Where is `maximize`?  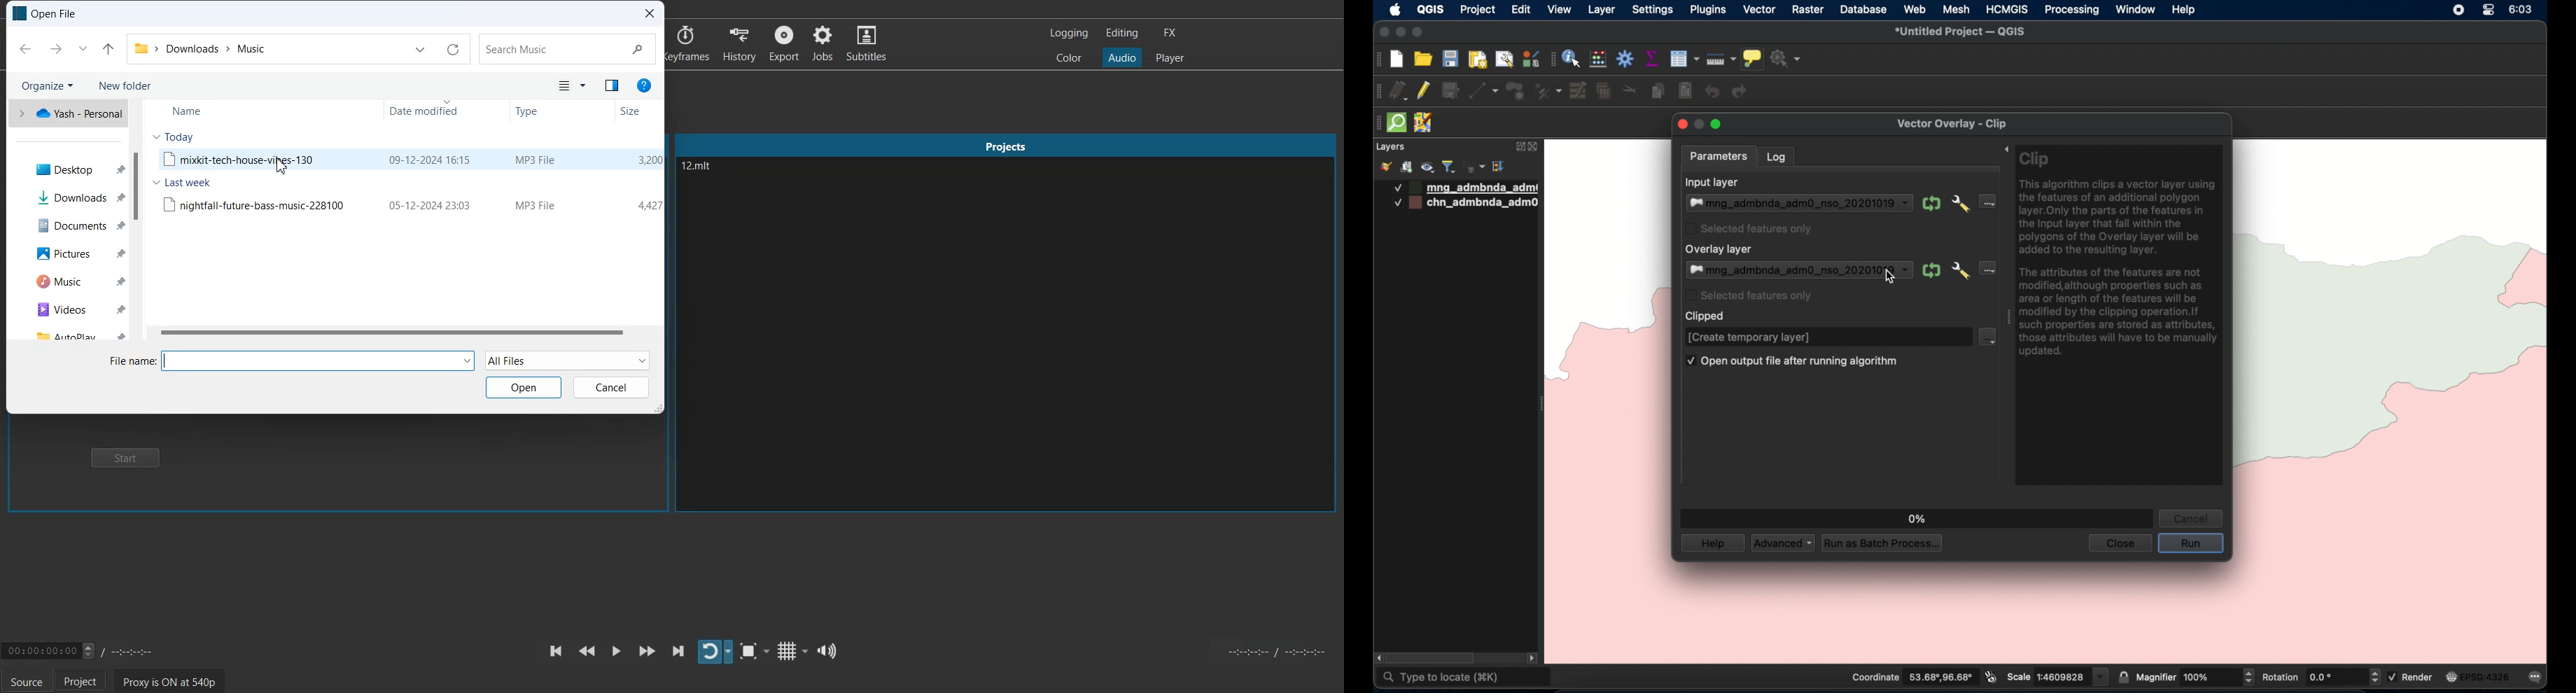 maximize is located at coordinates (1718, 124).